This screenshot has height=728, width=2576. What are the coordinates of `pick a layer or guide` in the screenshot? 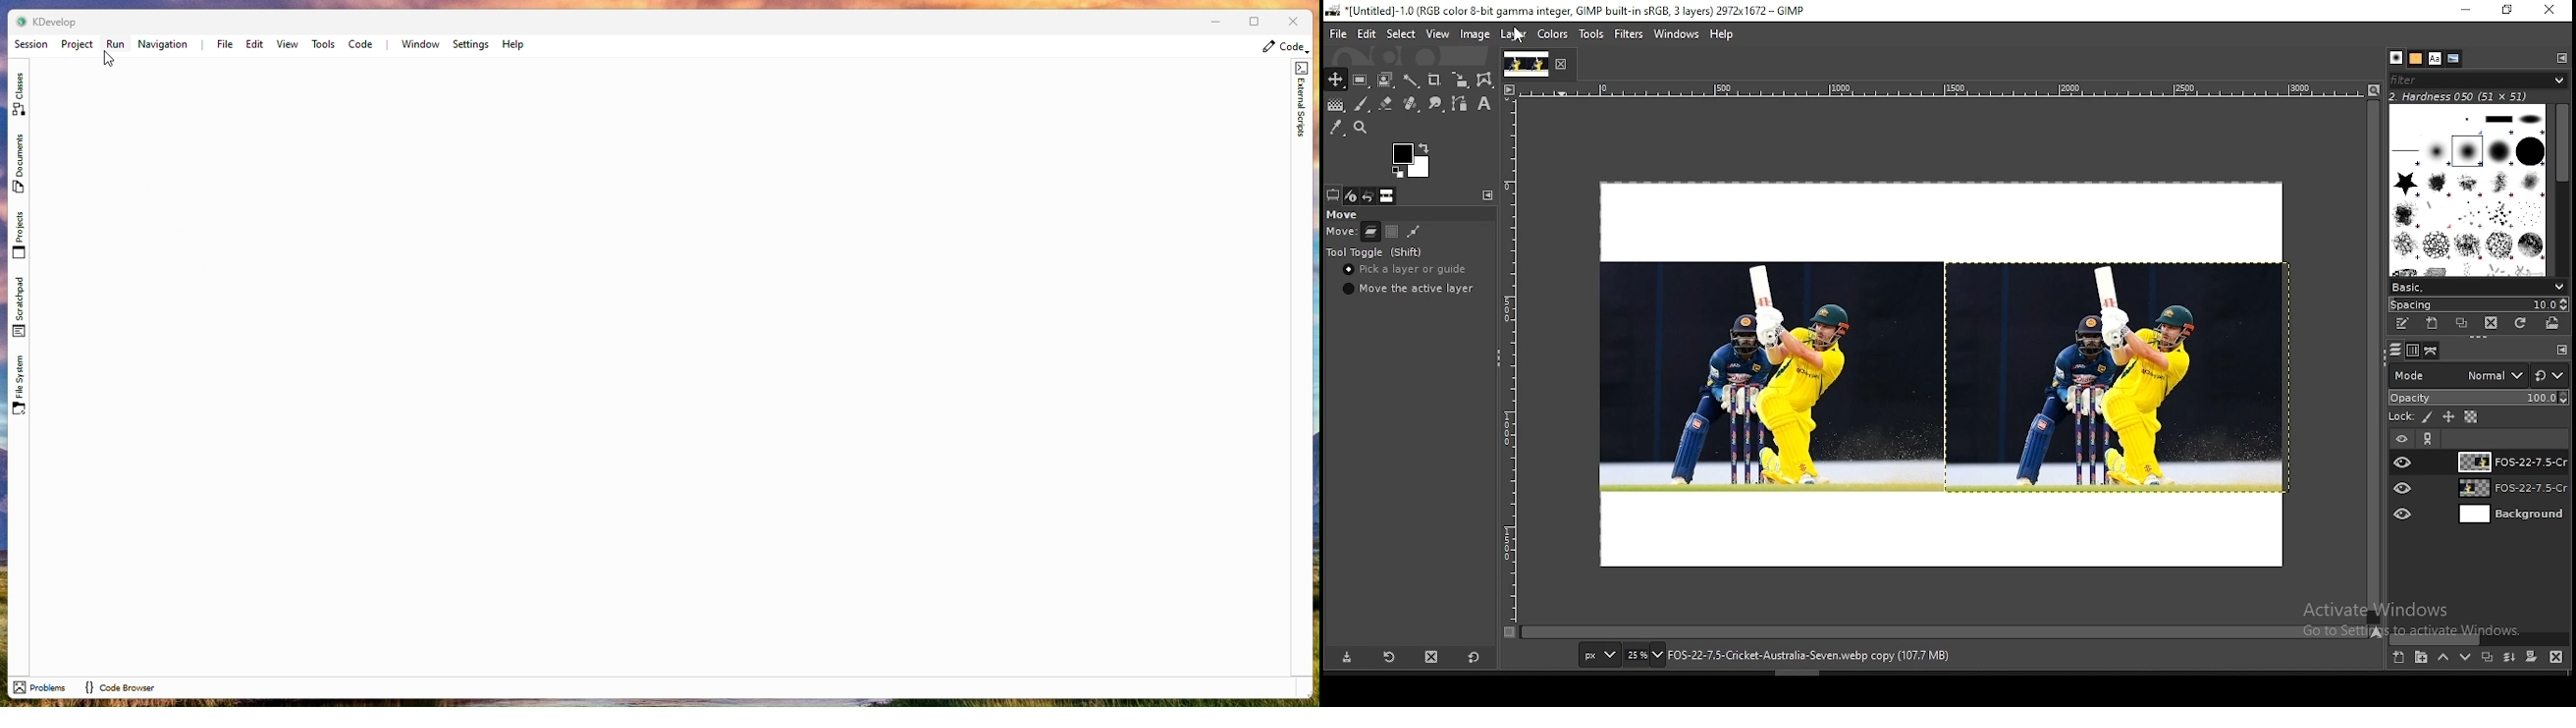 It's located at (1407, 271).